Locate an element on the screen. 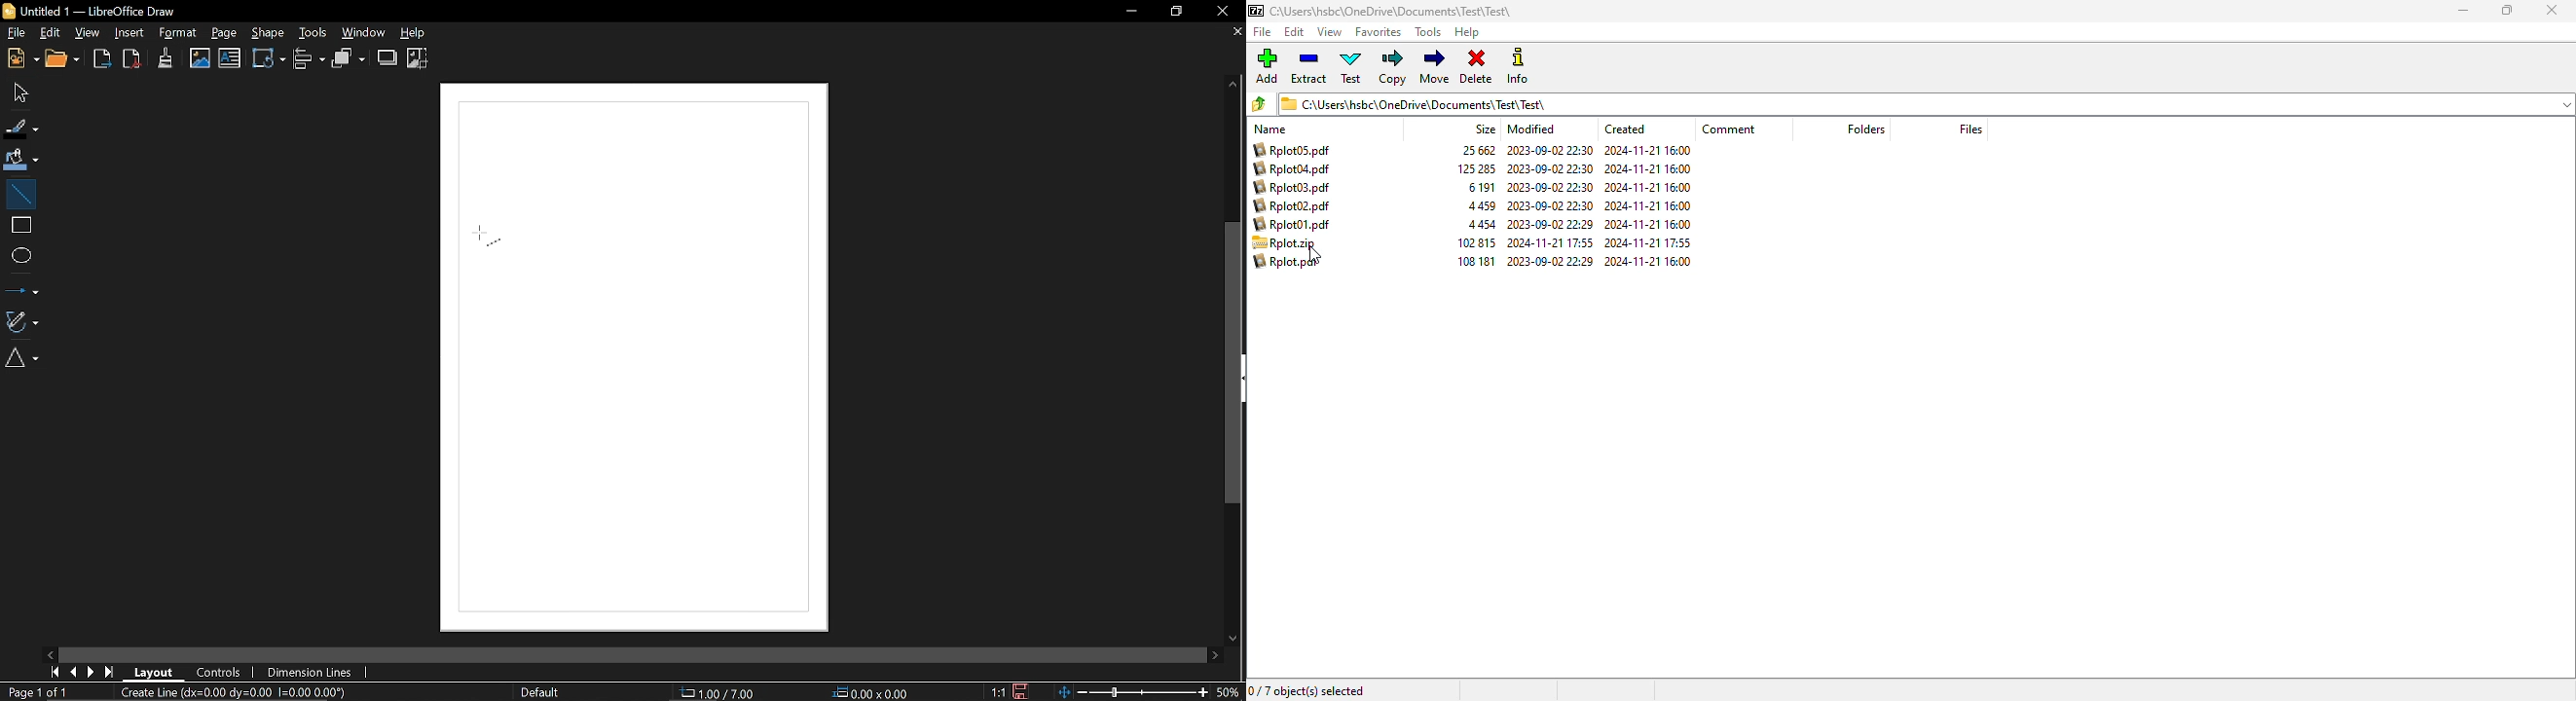 The image size is (2576, 728). extract is located at coordinates (1308, 66).